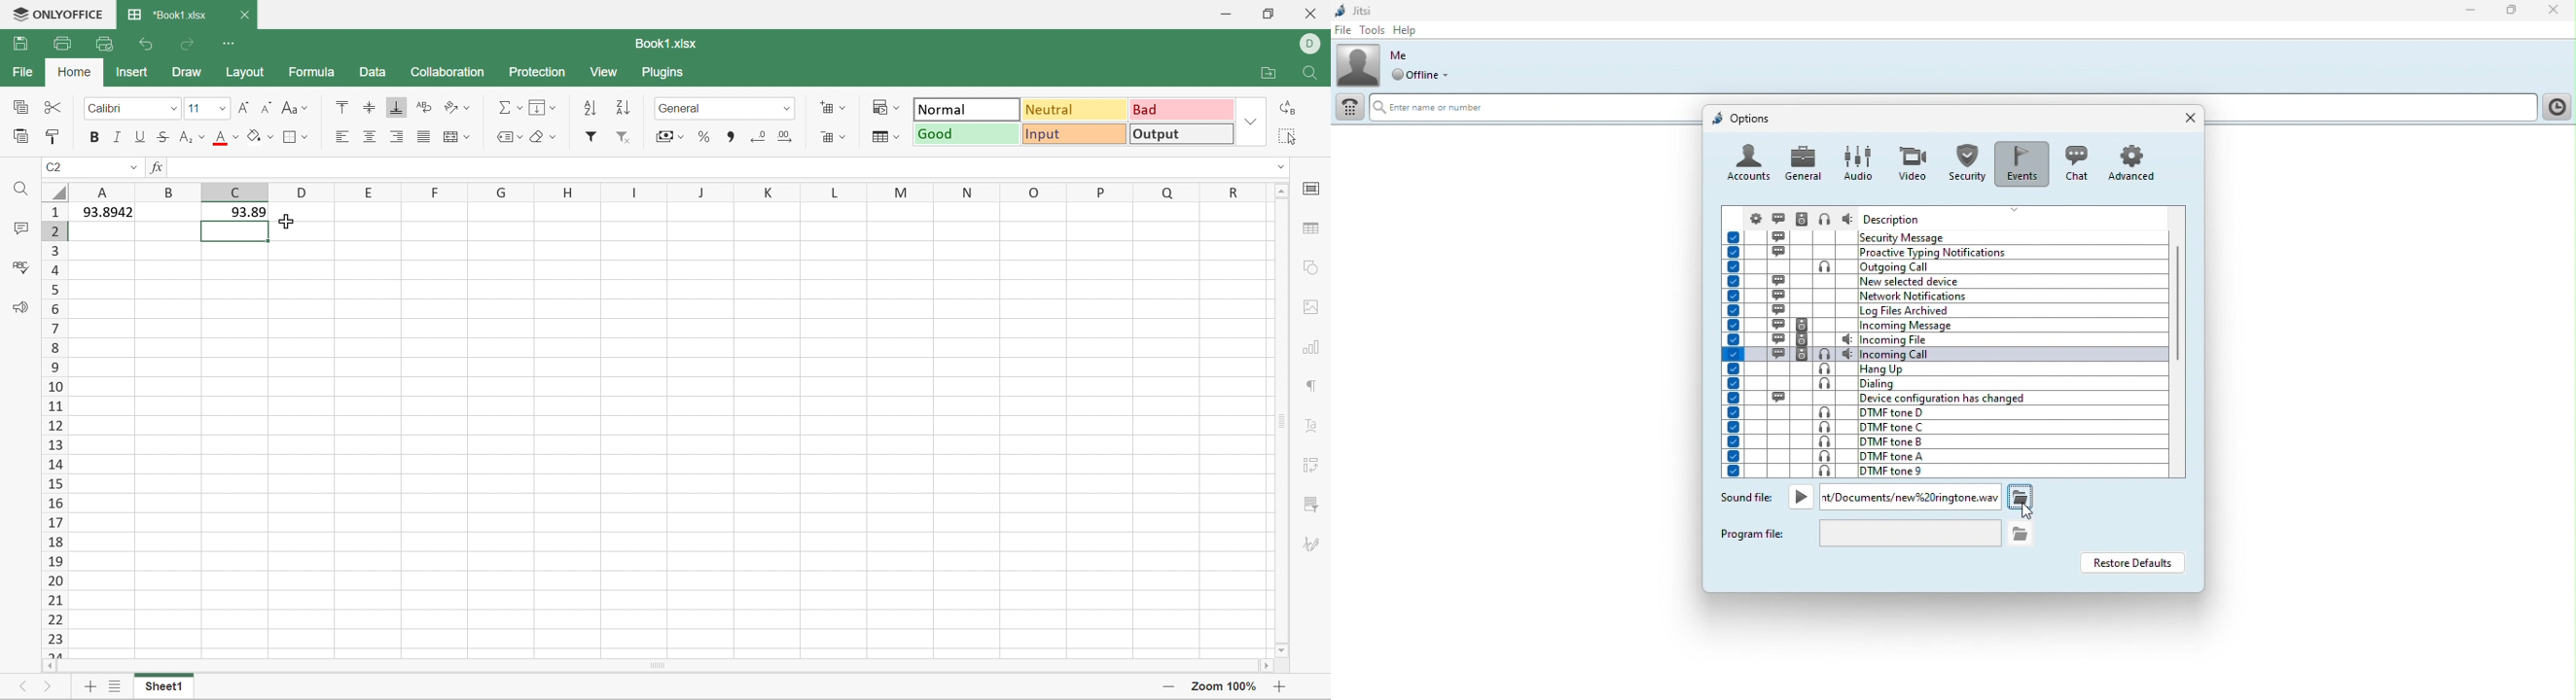 The image size is (2576, 700). I want to click on Print, so click(62, 42).